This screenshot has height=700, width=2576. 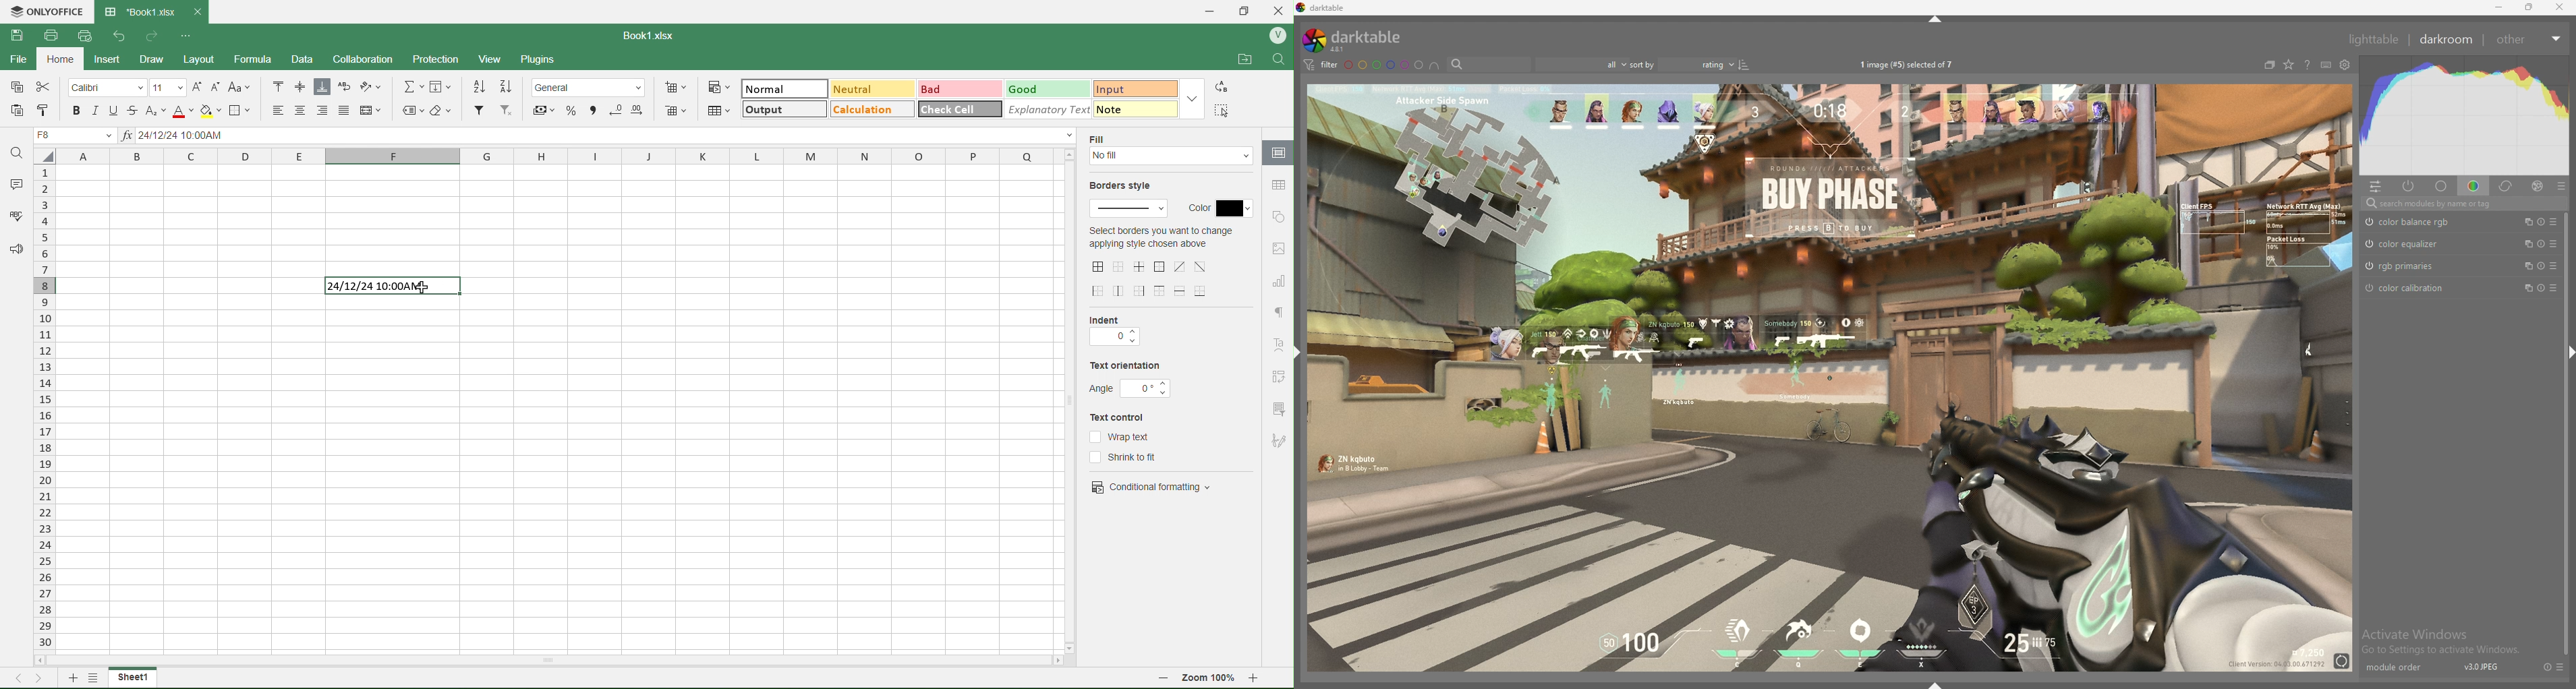 I want to click on presets, so click(x=2554, y=243).